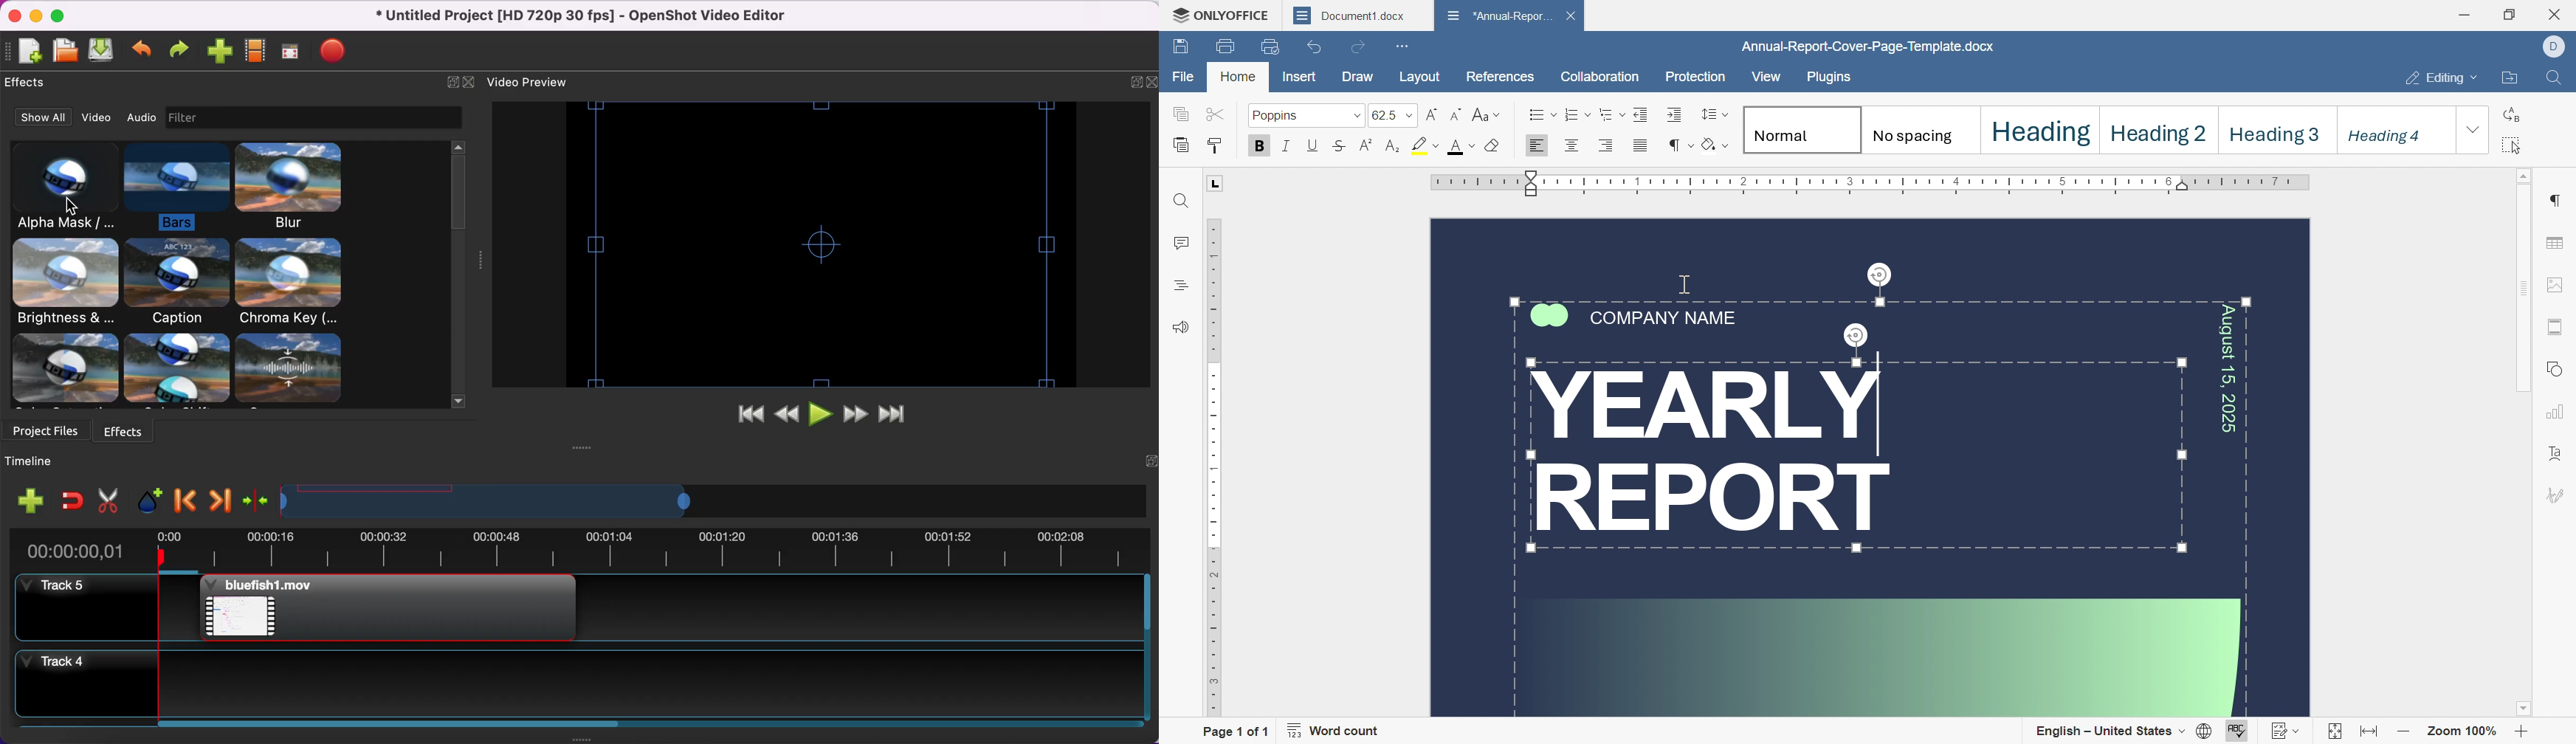 The width and height of the screenshot is (2576, 756). I want to click on shape settings, so click(2558, 369).